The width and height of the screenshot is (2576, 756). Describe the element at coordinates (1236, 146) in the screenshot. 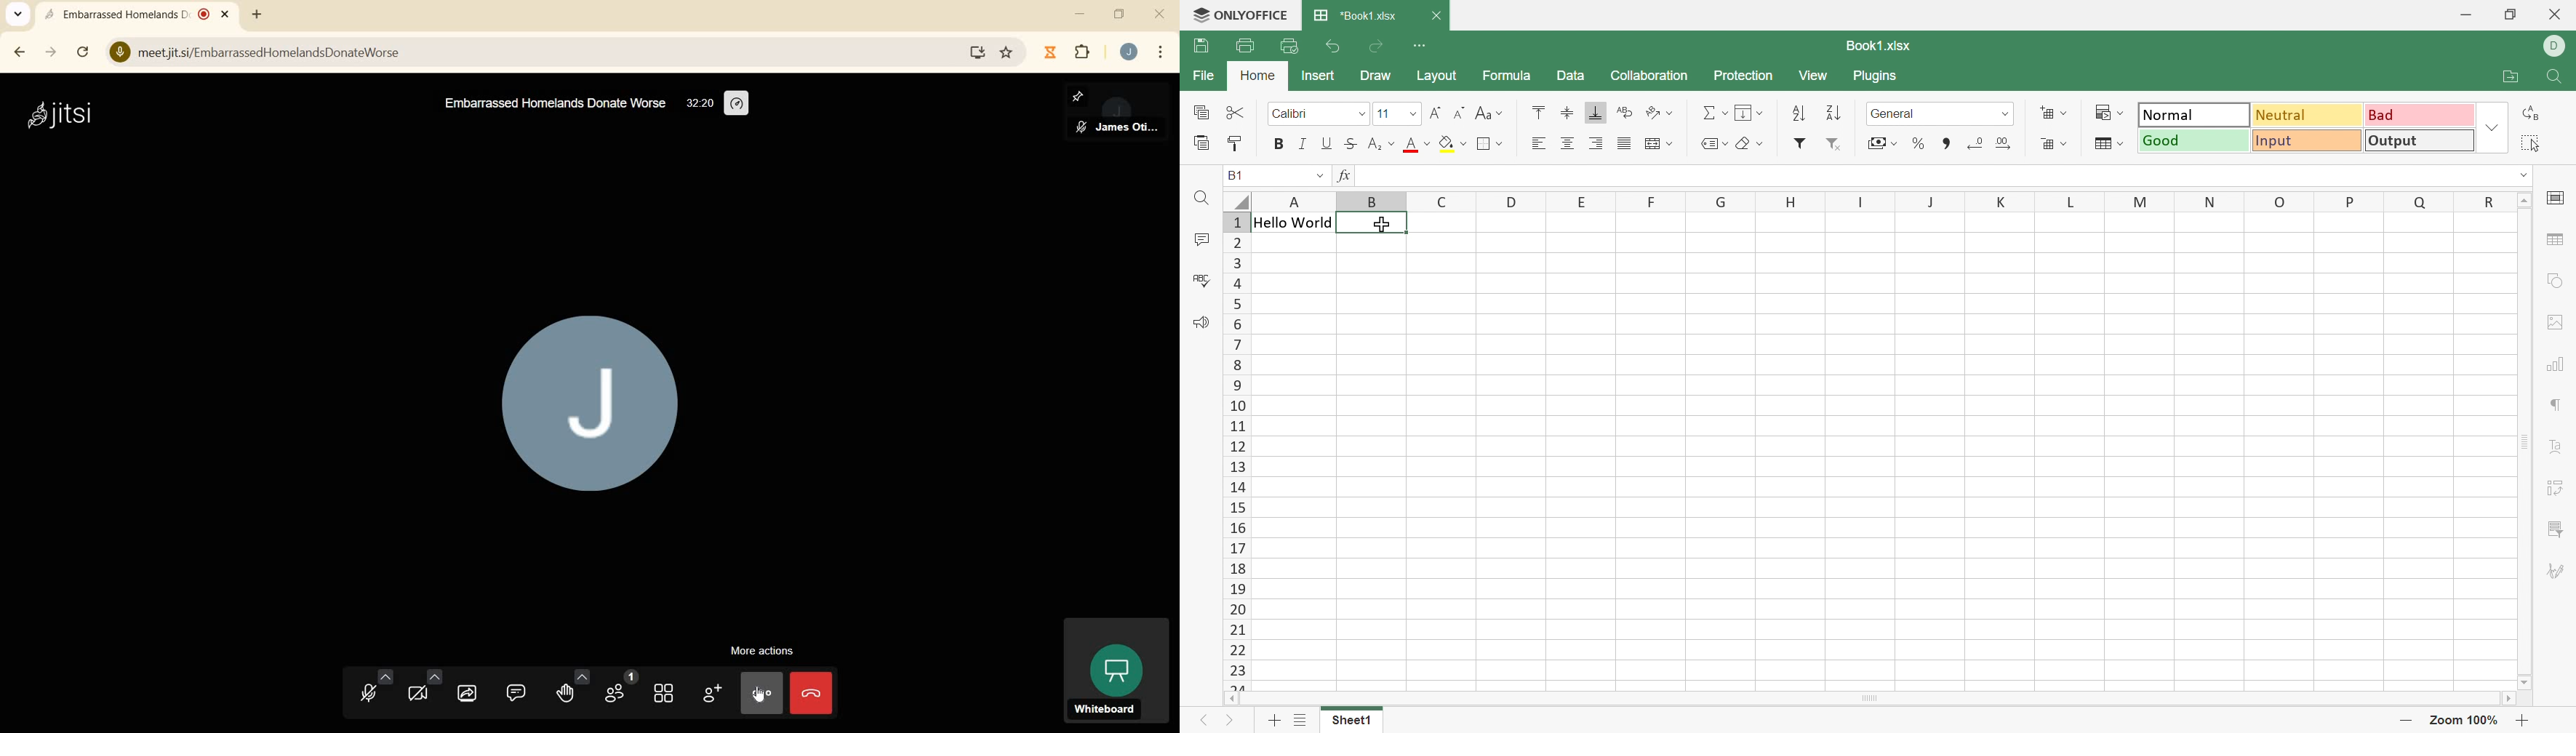

I see `Copy style` at that location.